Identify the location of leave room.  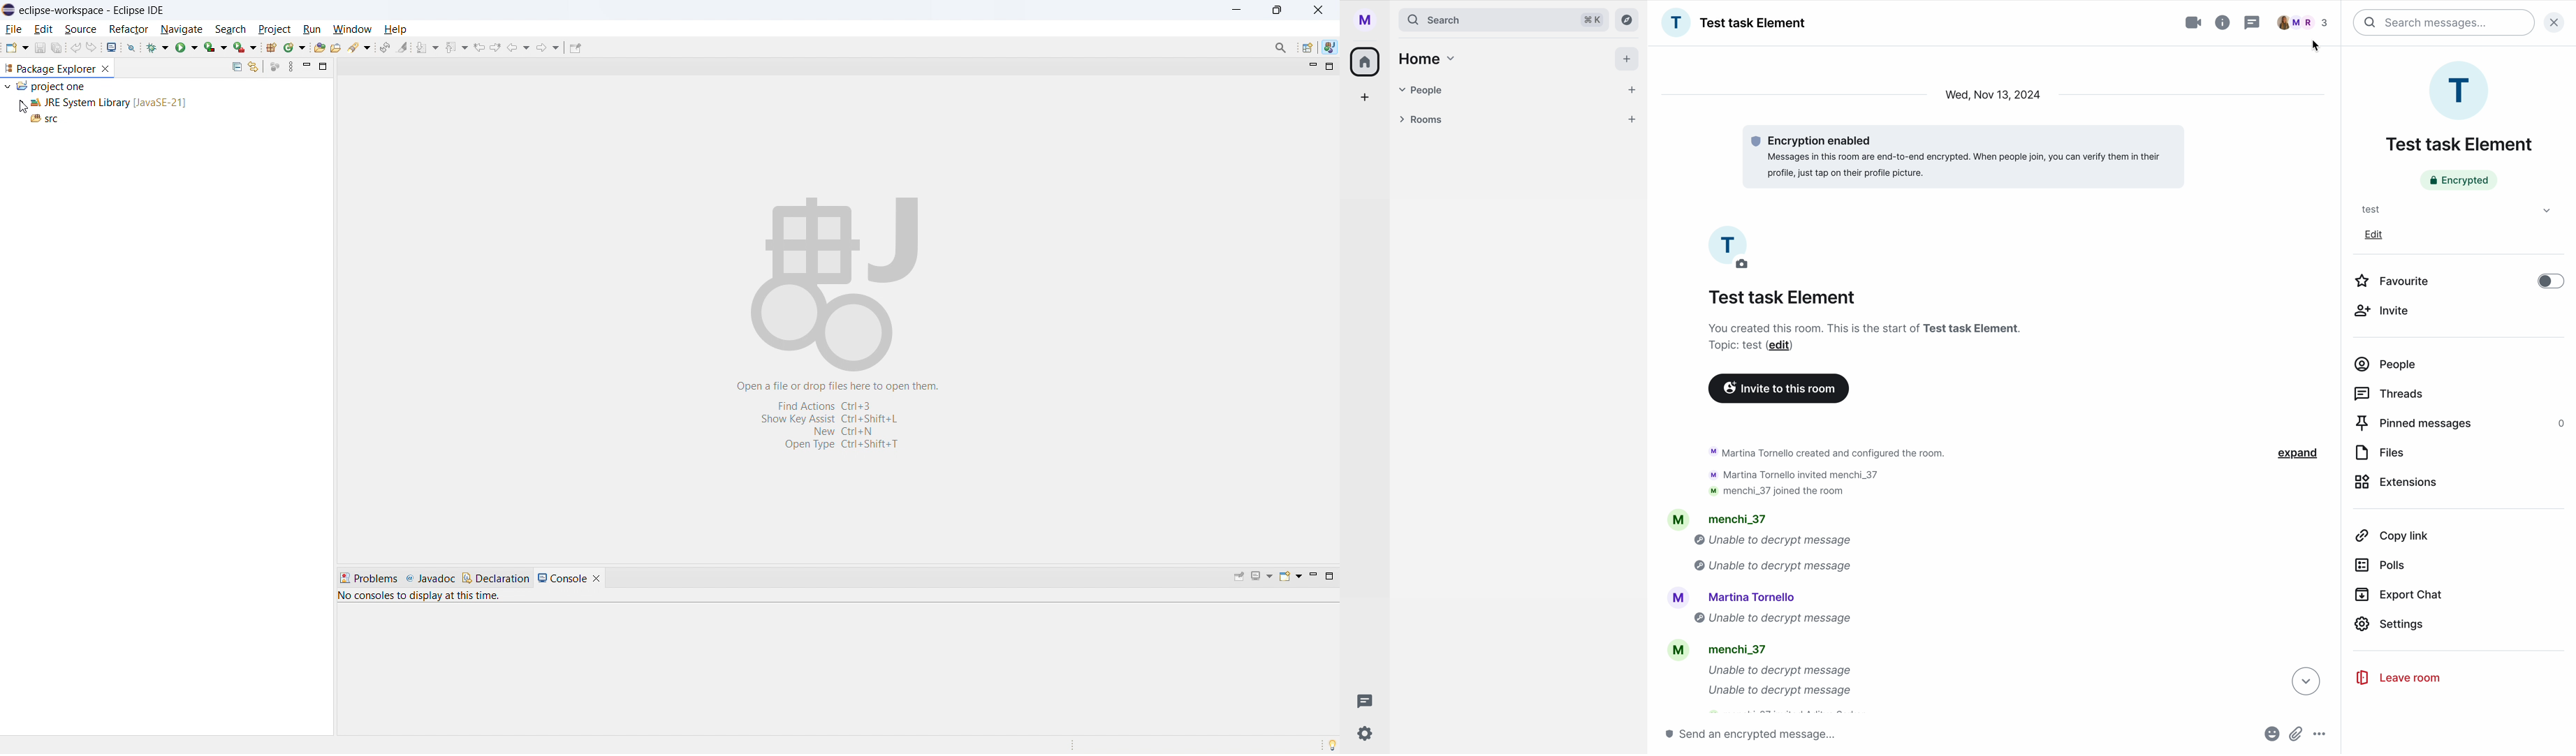
(2397, 678).